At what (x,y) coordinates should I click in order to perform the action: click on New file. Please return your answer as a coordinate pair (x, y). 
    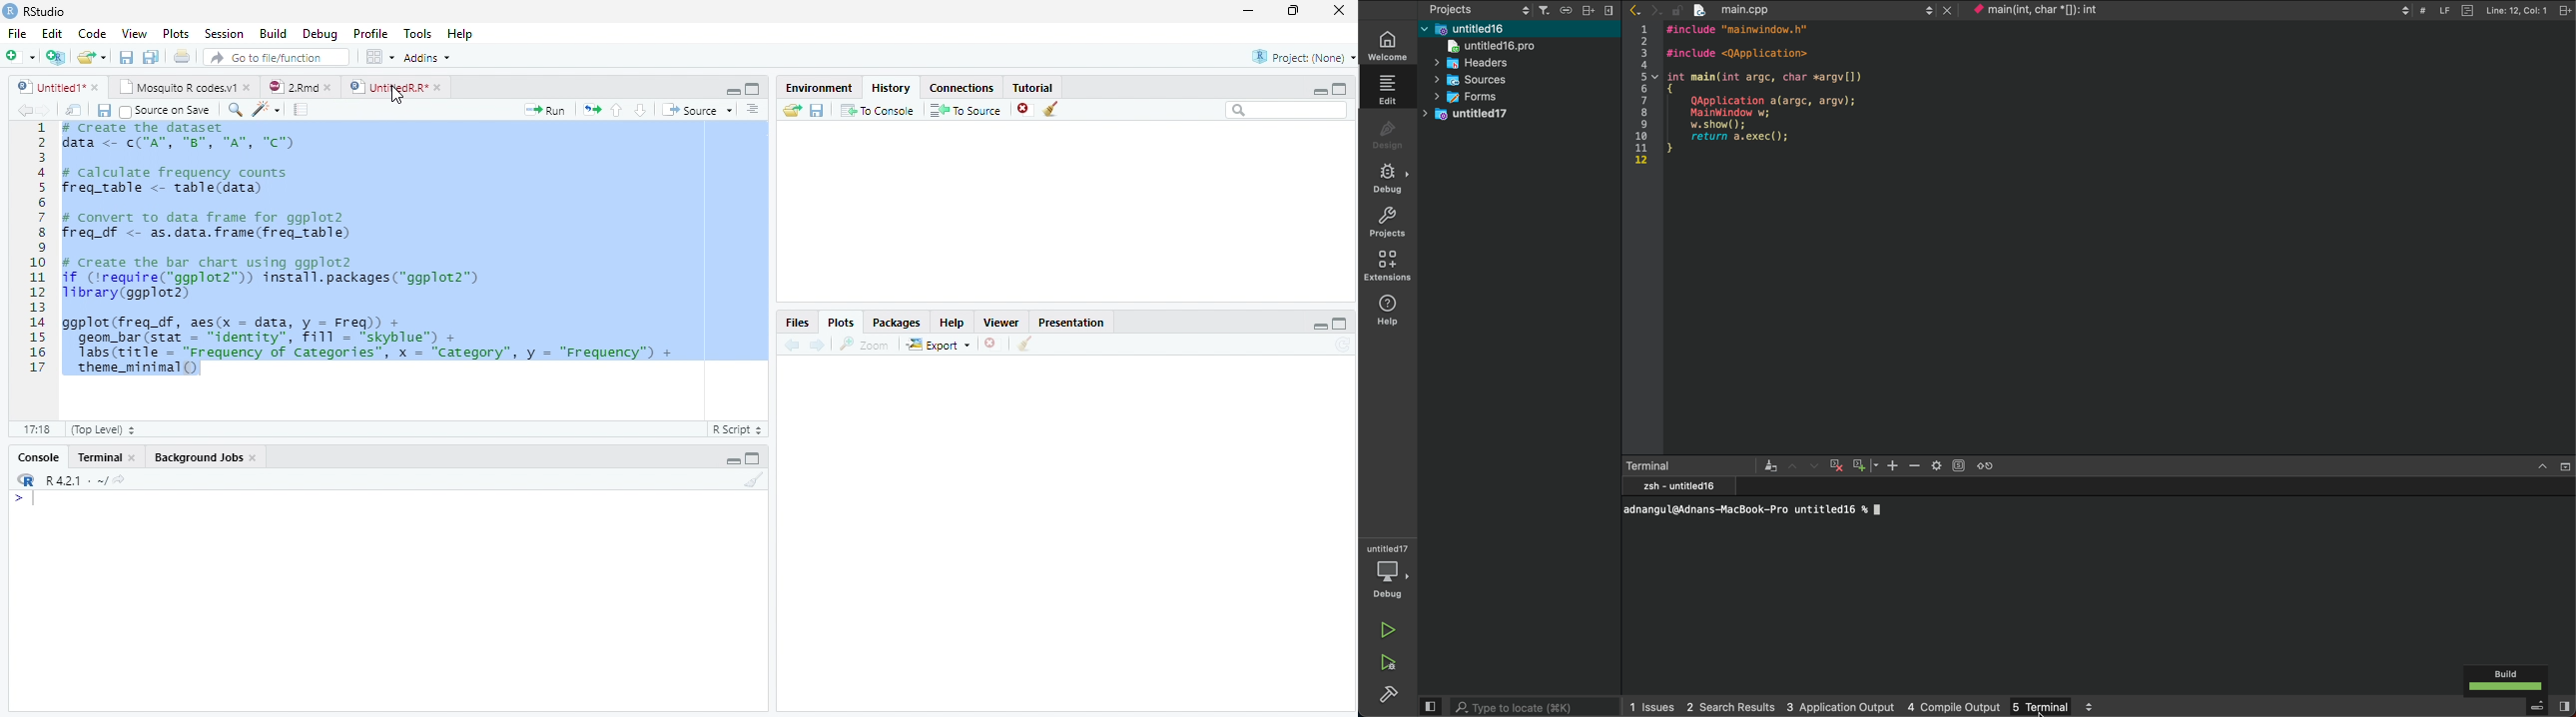
    Looking at the image, I should click on (20, 56).